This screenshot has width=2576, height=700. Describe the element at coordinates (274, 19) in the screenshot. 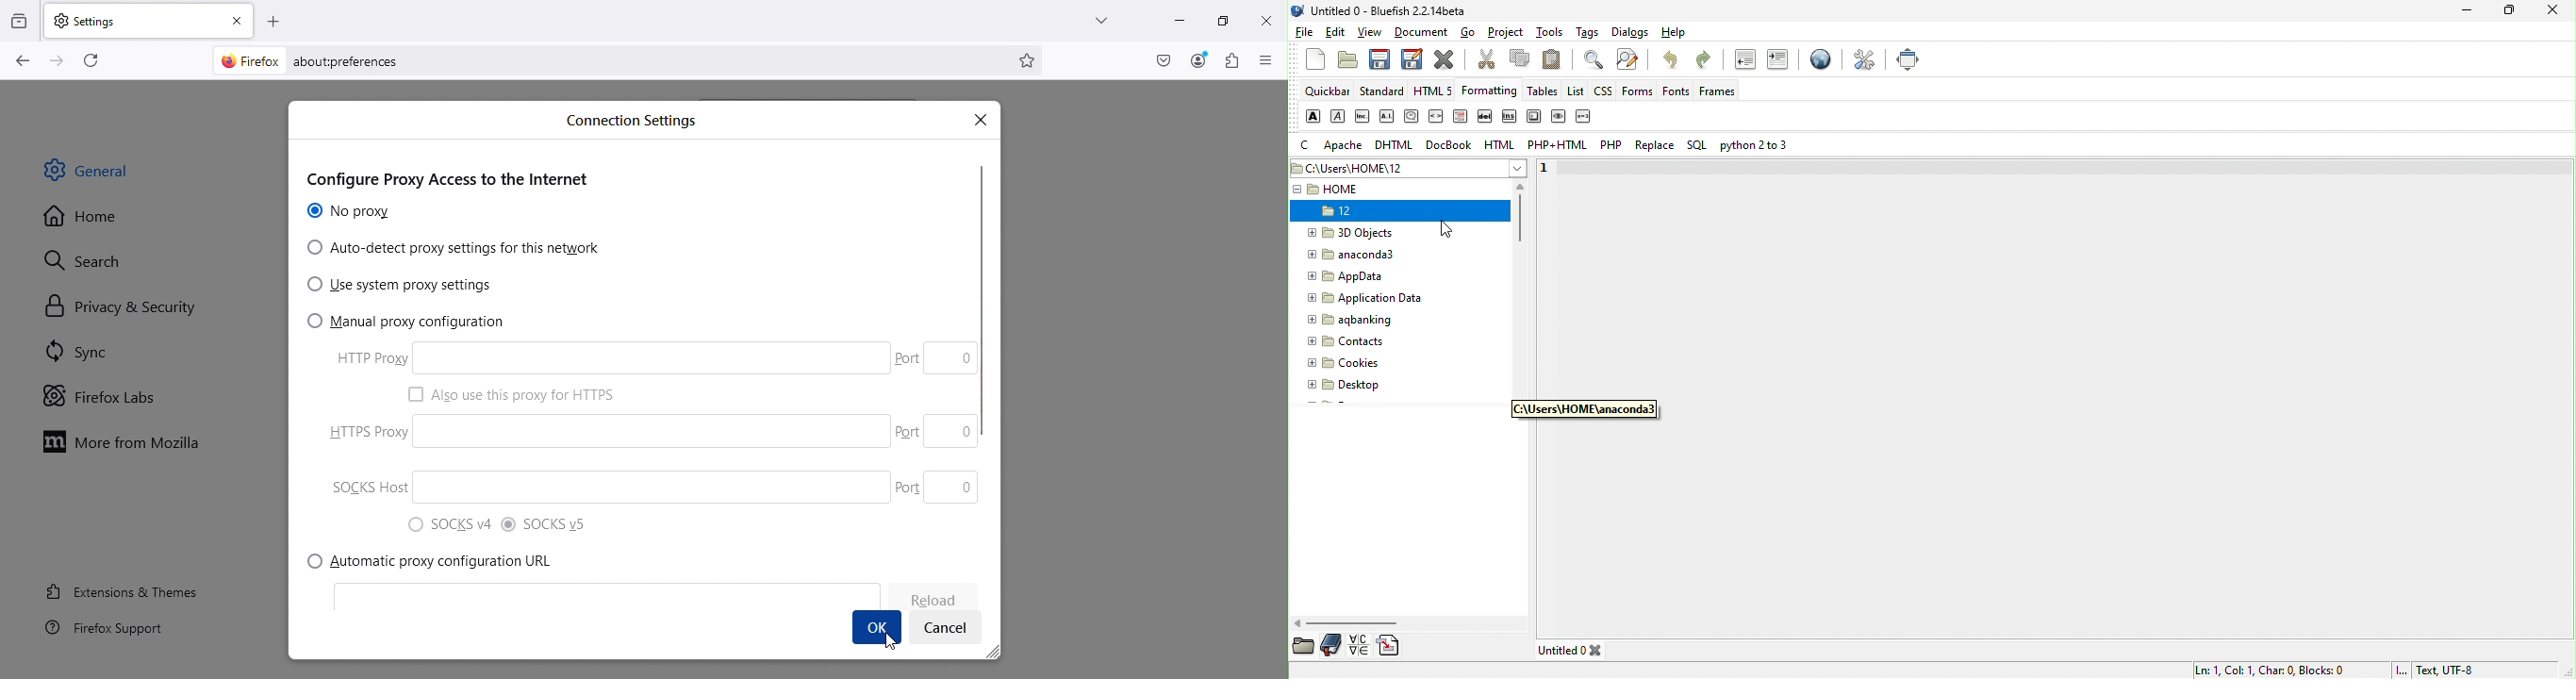

I see `Open a new tab` at that location.